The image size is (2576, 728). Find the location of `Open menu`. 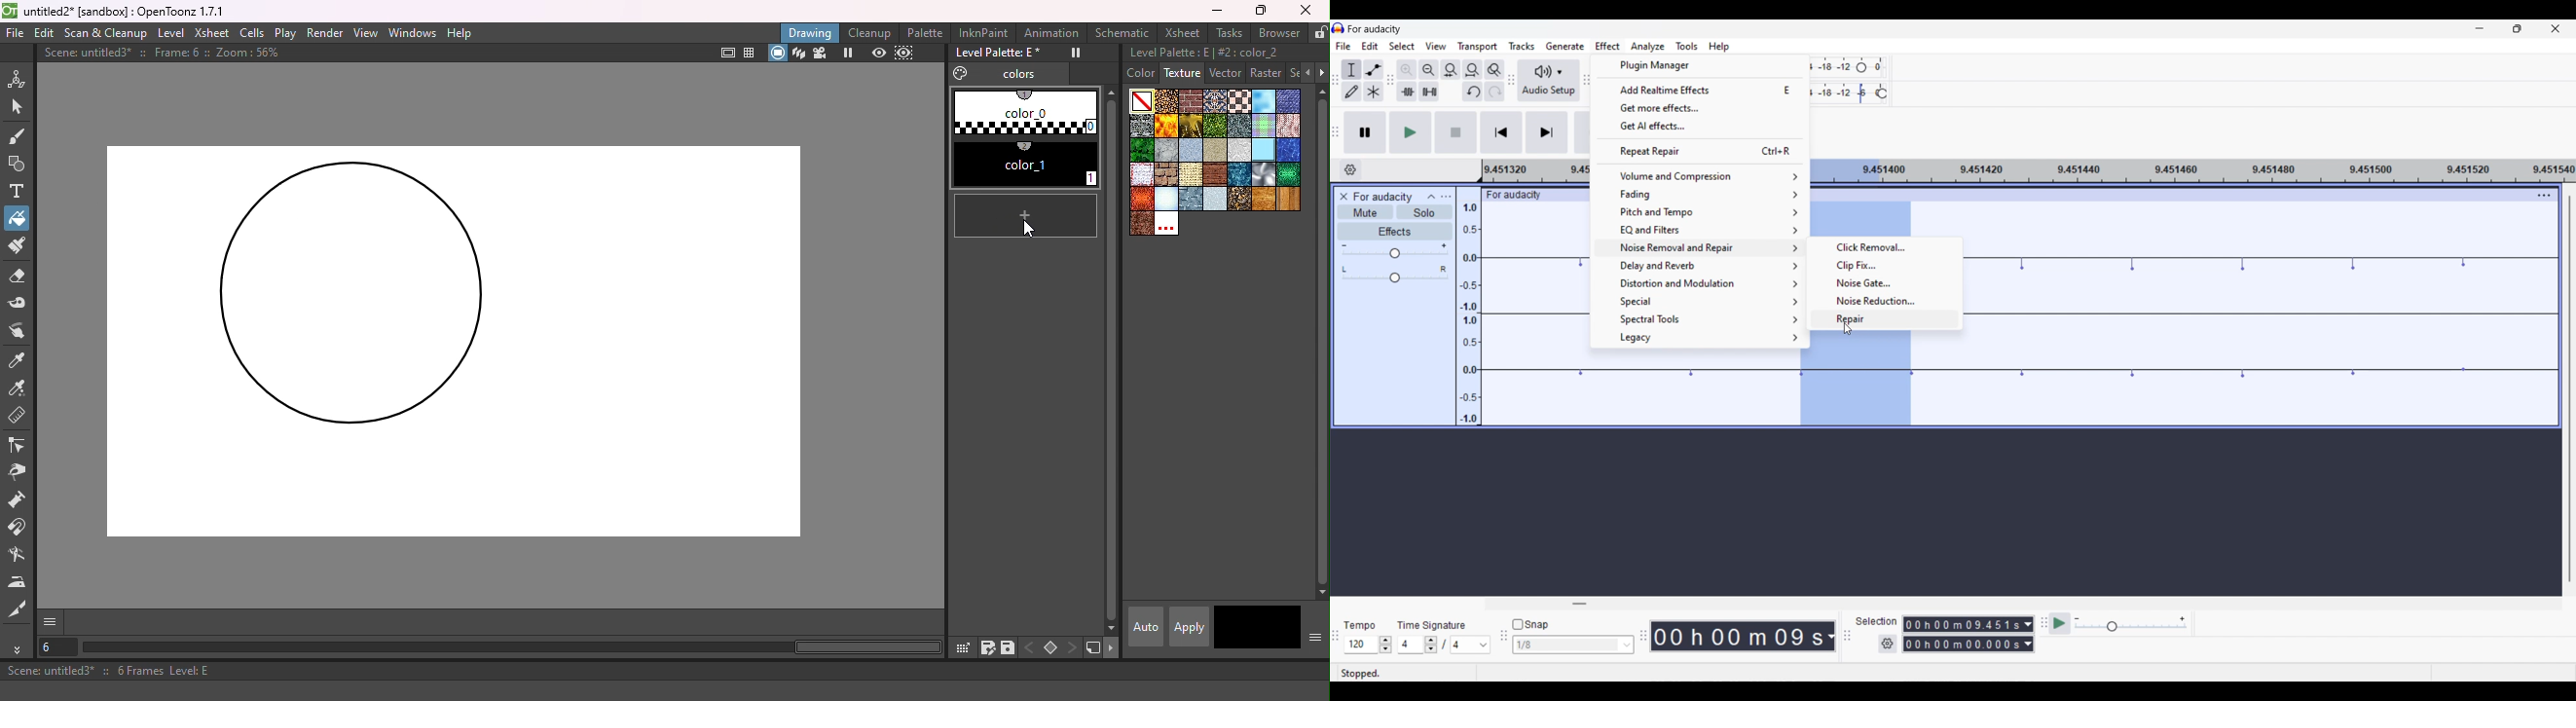

Open menu is located at coordinates (1446, 197).